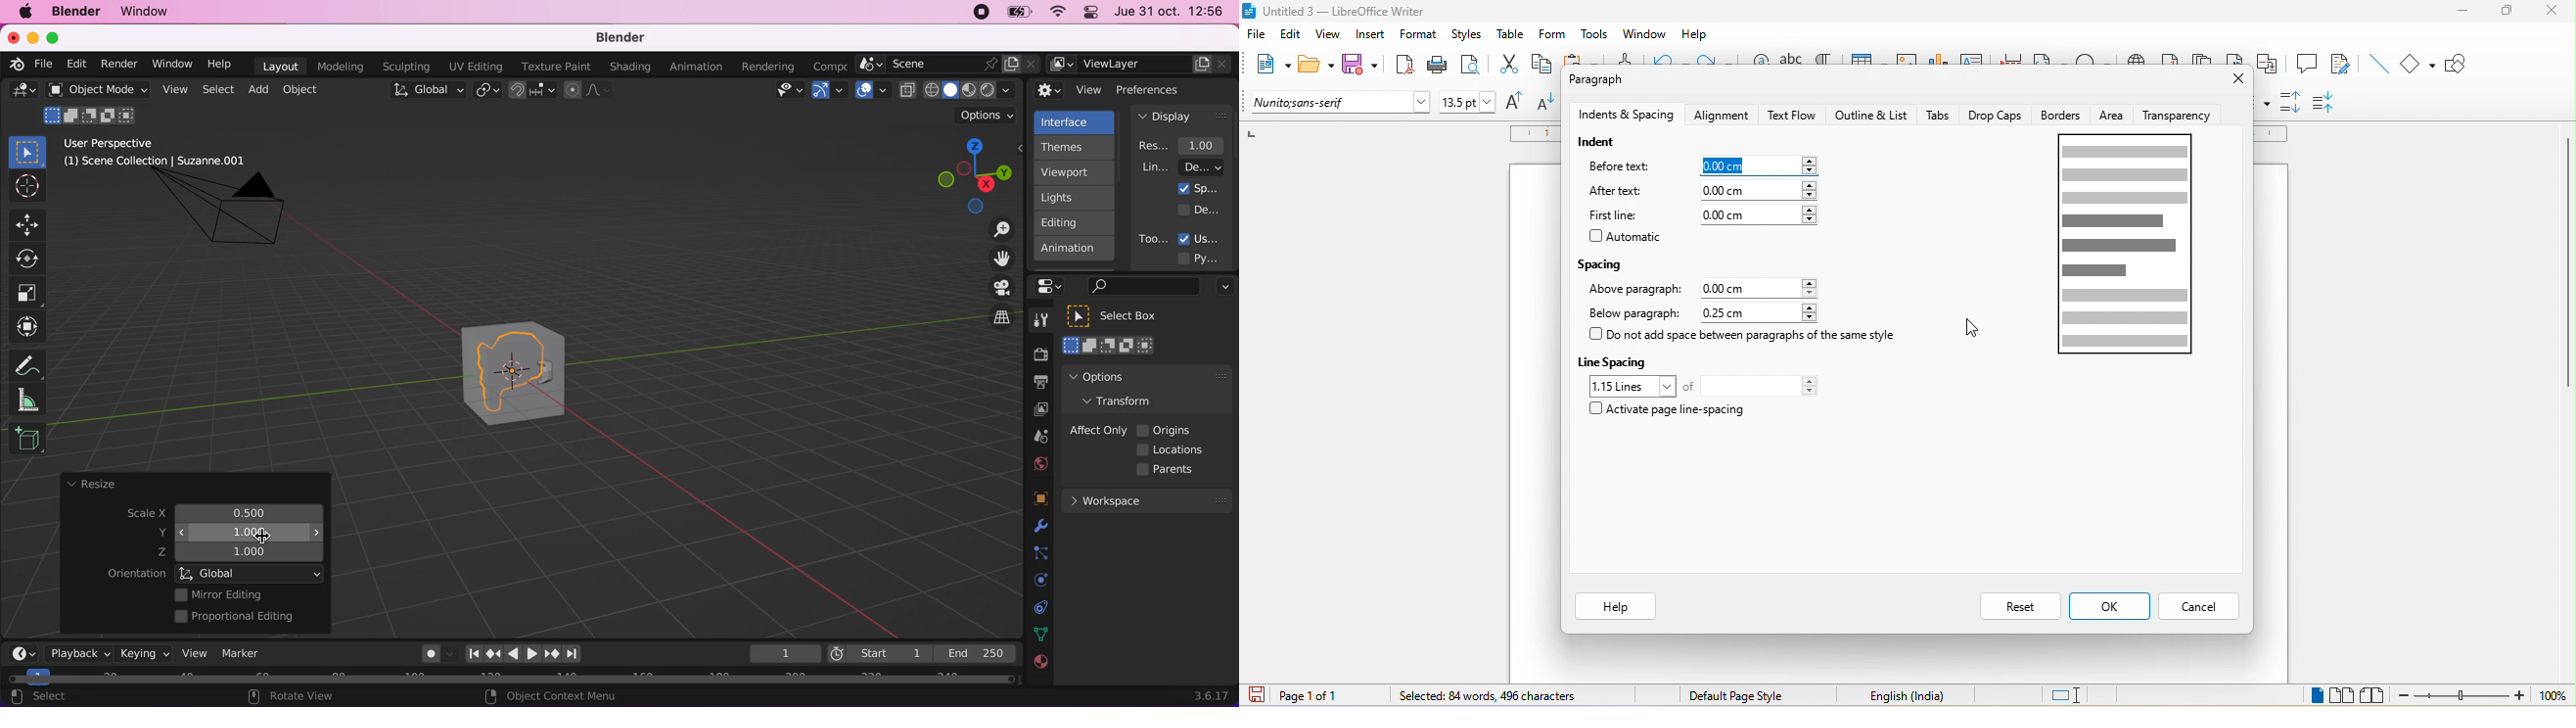 This screenshot has width=2576, height=728. What do you see at coordinates (2236, 77) in the screenshot?
I see `close` at bounding box center [2236, 77].